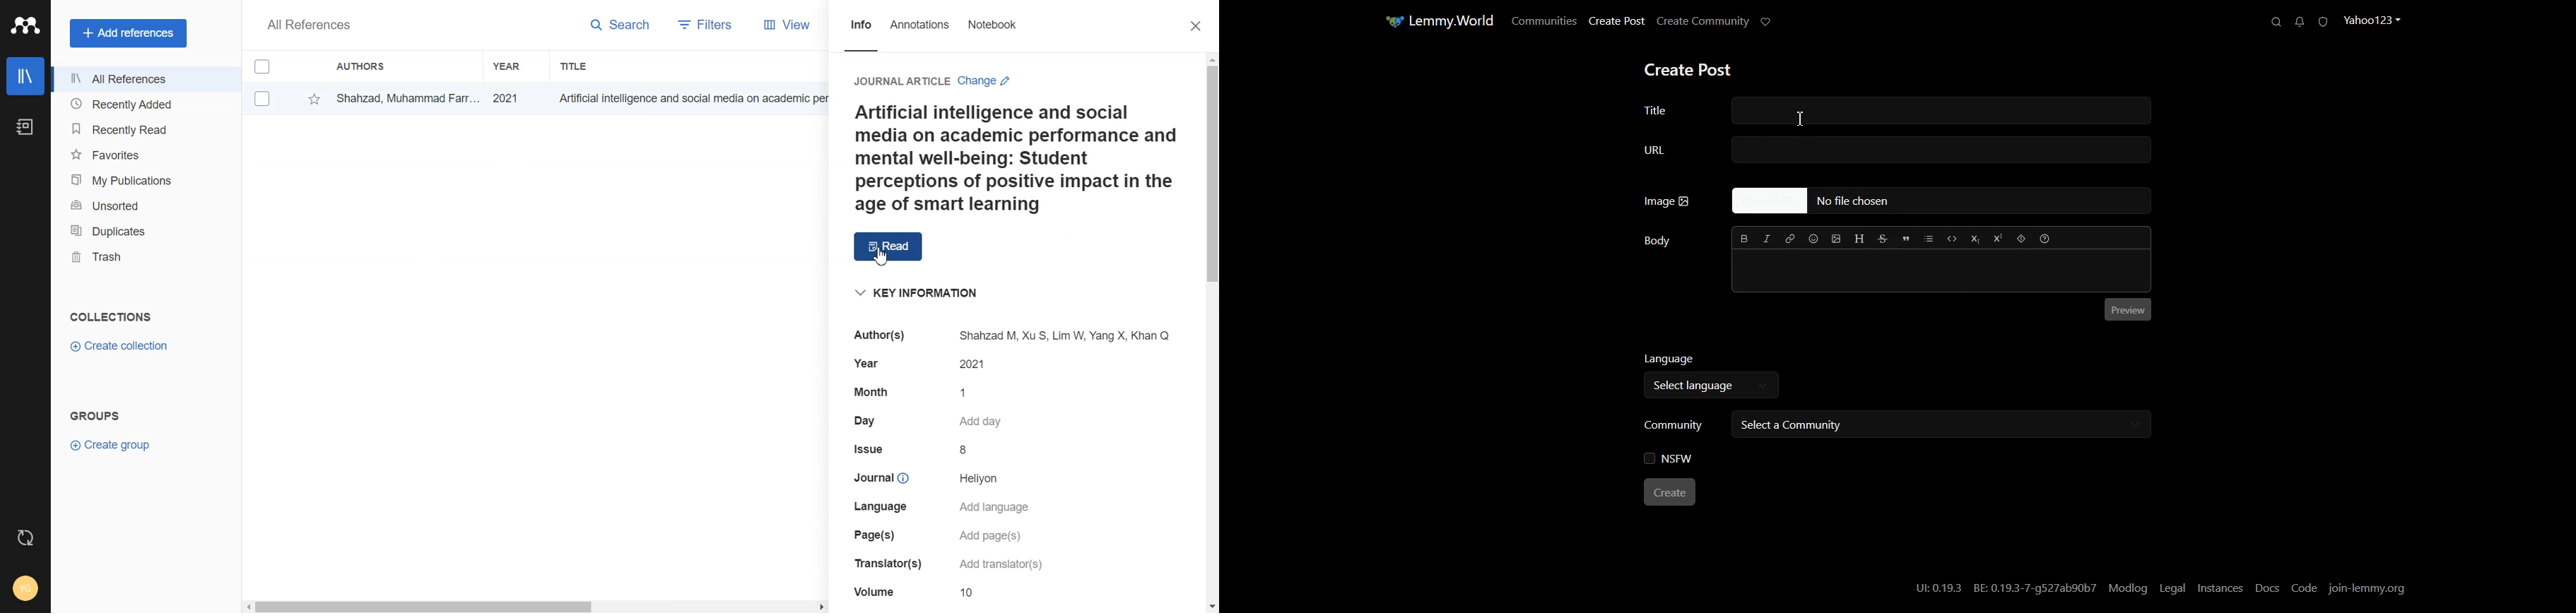 This screenshot has height=616, width=2576. I want to click on Add references, so click(128, 34).